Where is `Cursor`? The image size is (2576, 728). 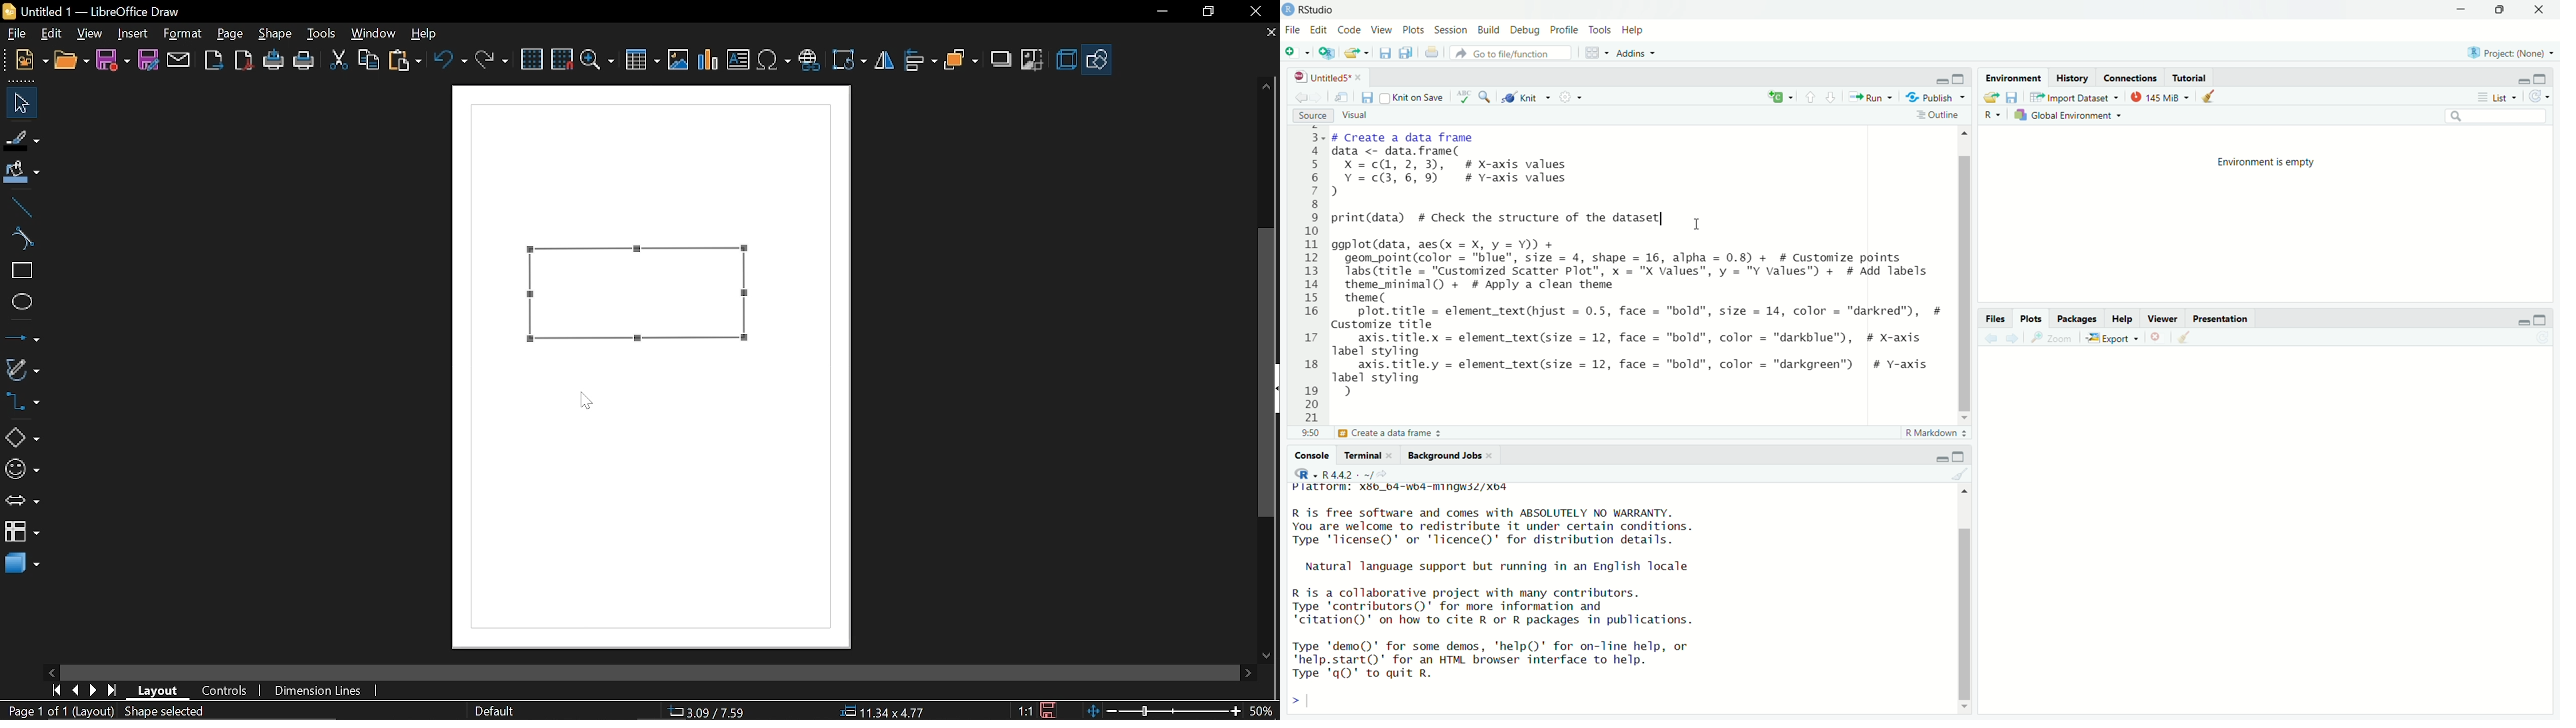
Cursor is located at coordinates (1698, 223).